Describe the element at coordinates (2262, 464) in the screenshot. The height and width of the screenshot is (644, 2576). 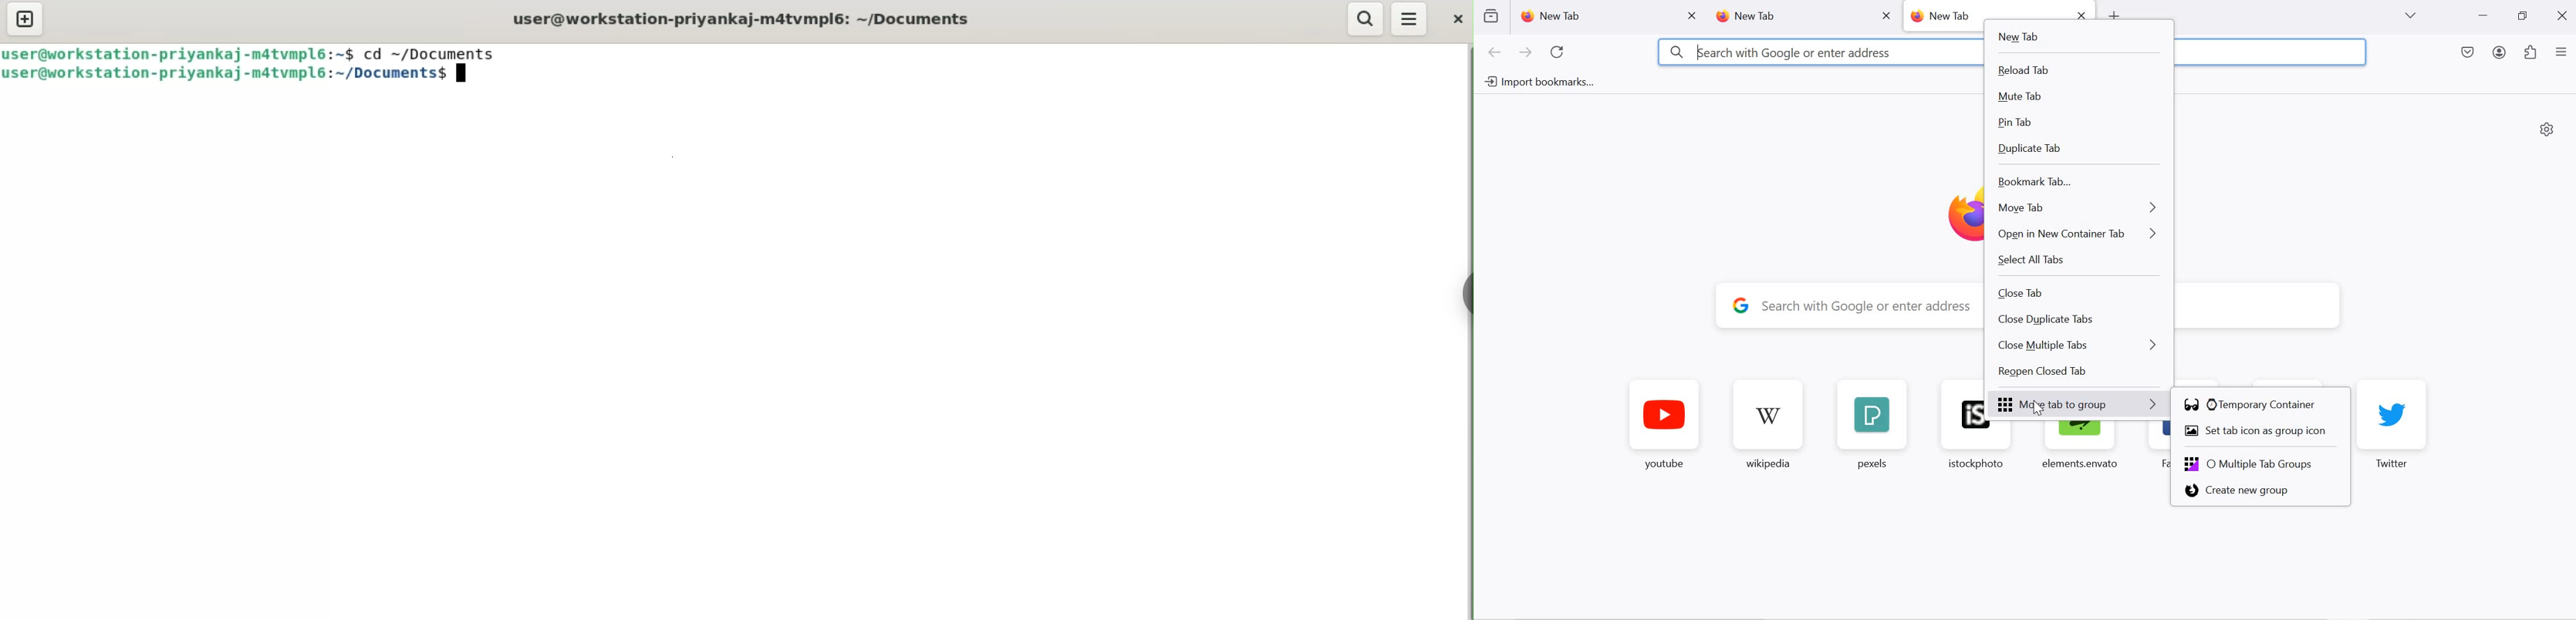
I see `multiple tab groups` at that location.